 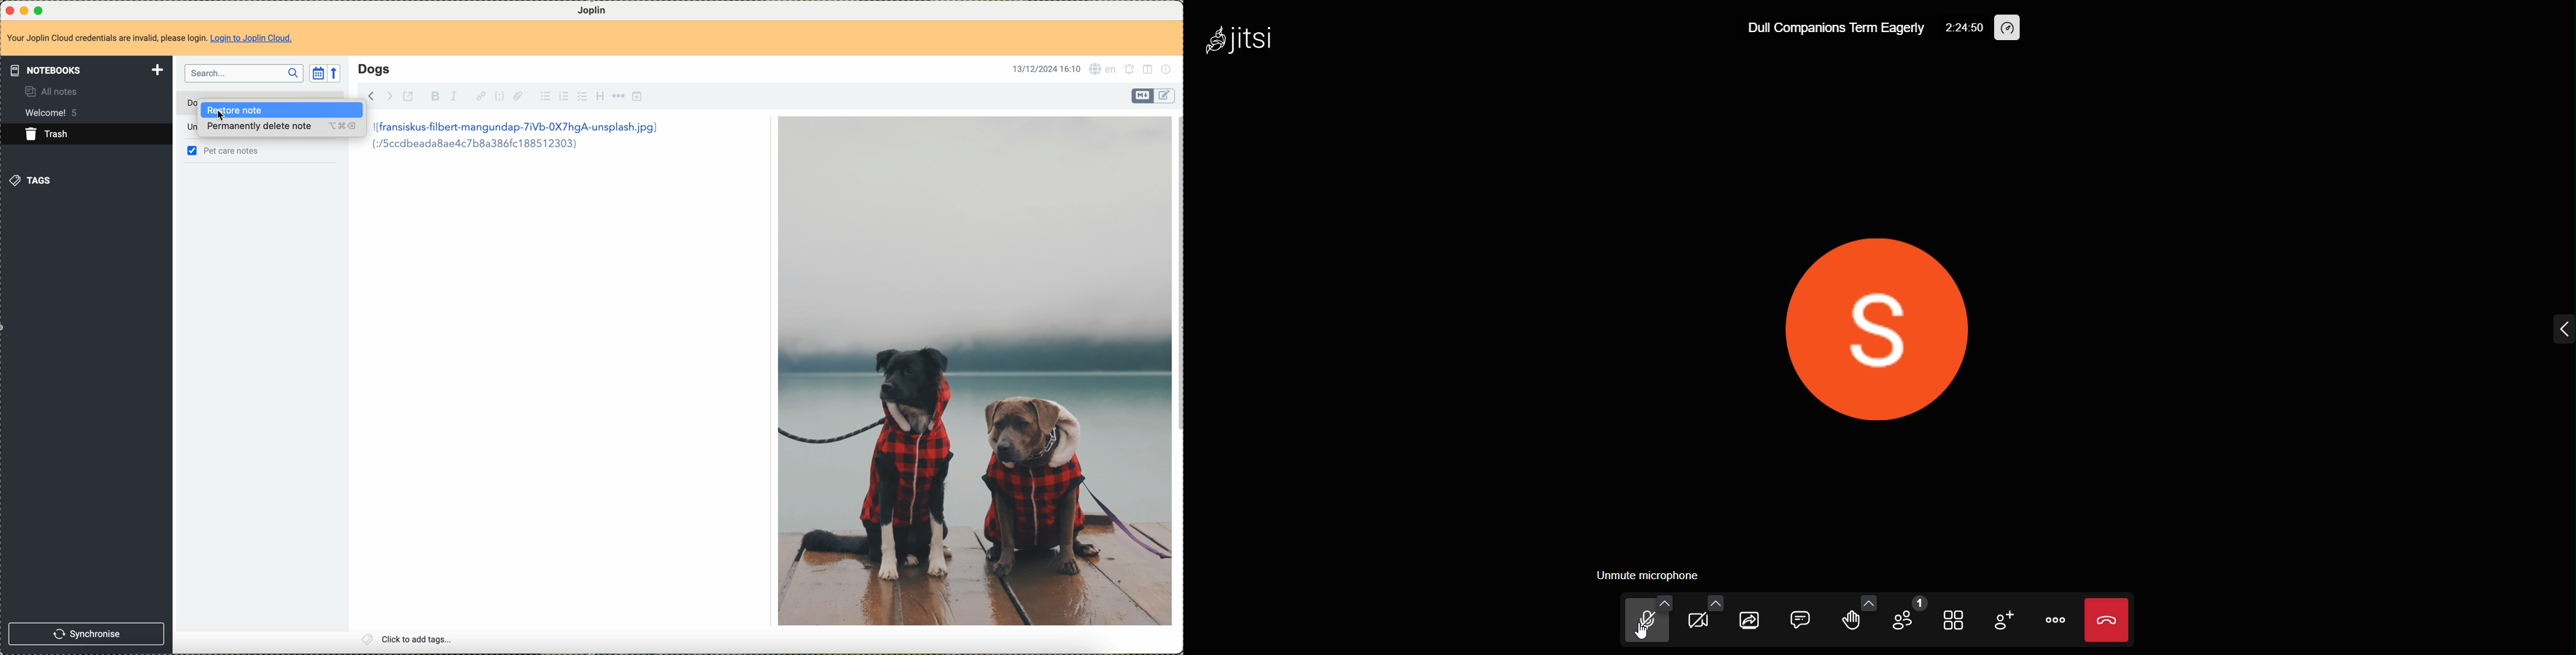 I want to click on insert time, so click(x=638, y=96).